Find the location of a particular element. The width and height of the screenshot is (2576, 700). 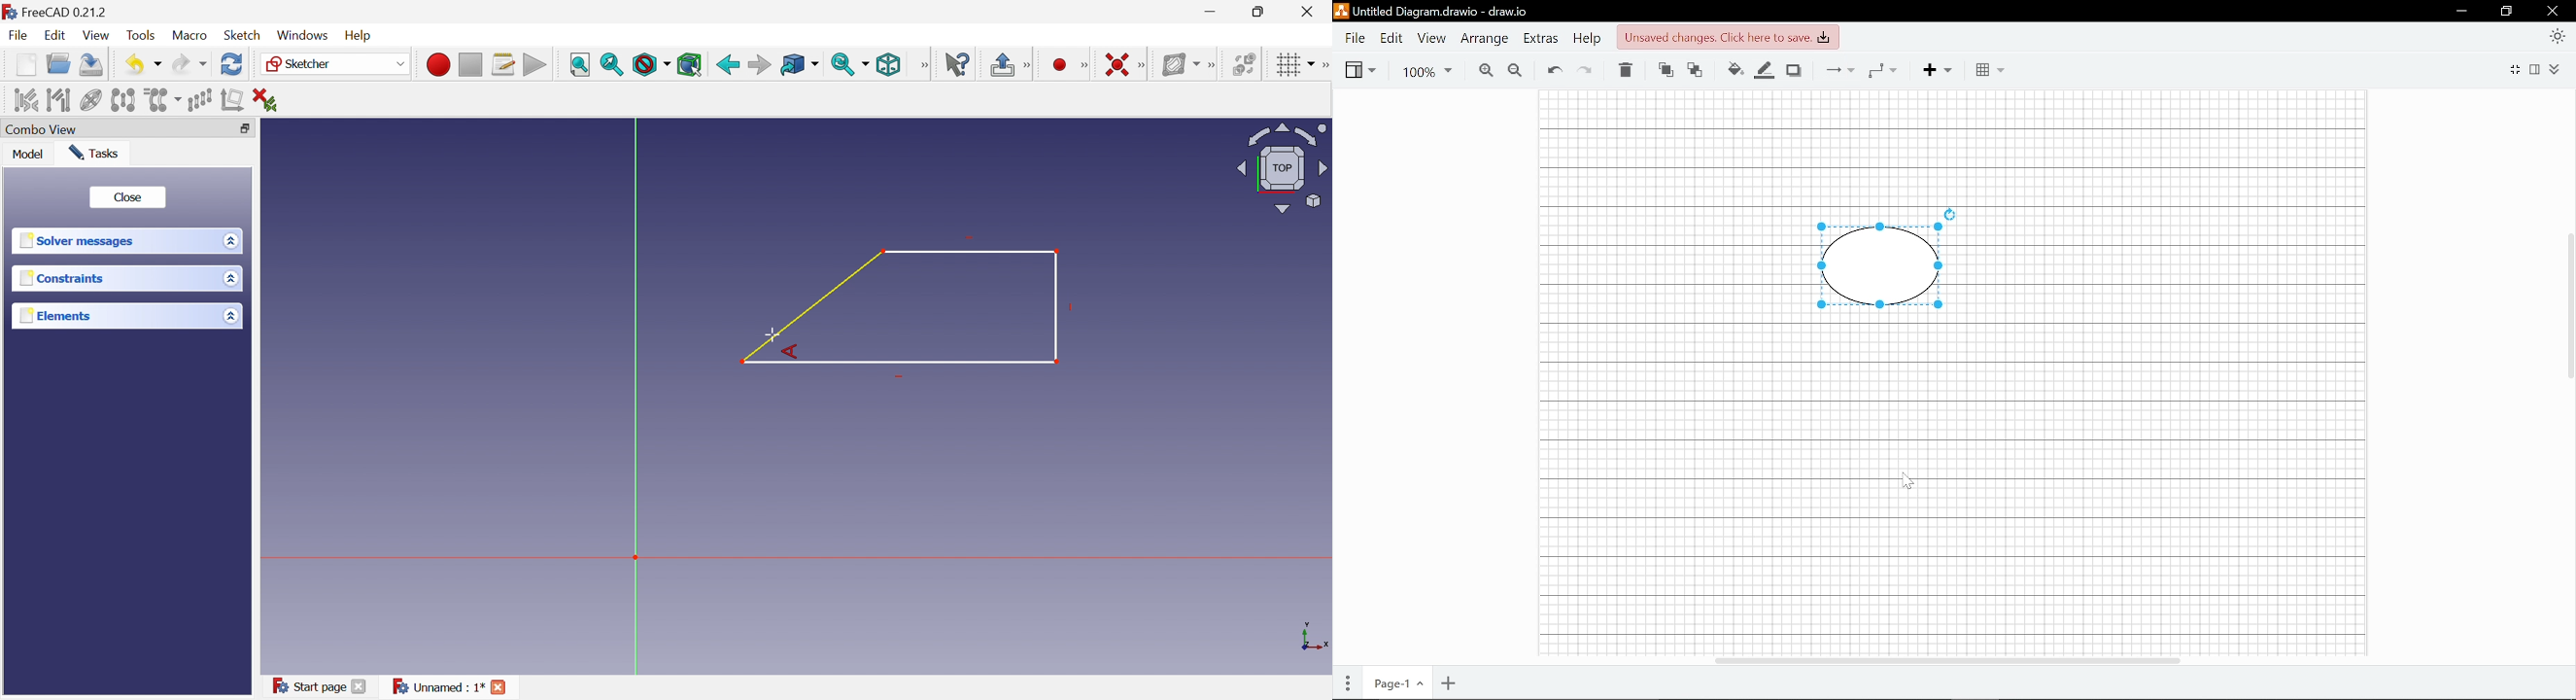

Fullscreen is located at coordinates (2517, 68).